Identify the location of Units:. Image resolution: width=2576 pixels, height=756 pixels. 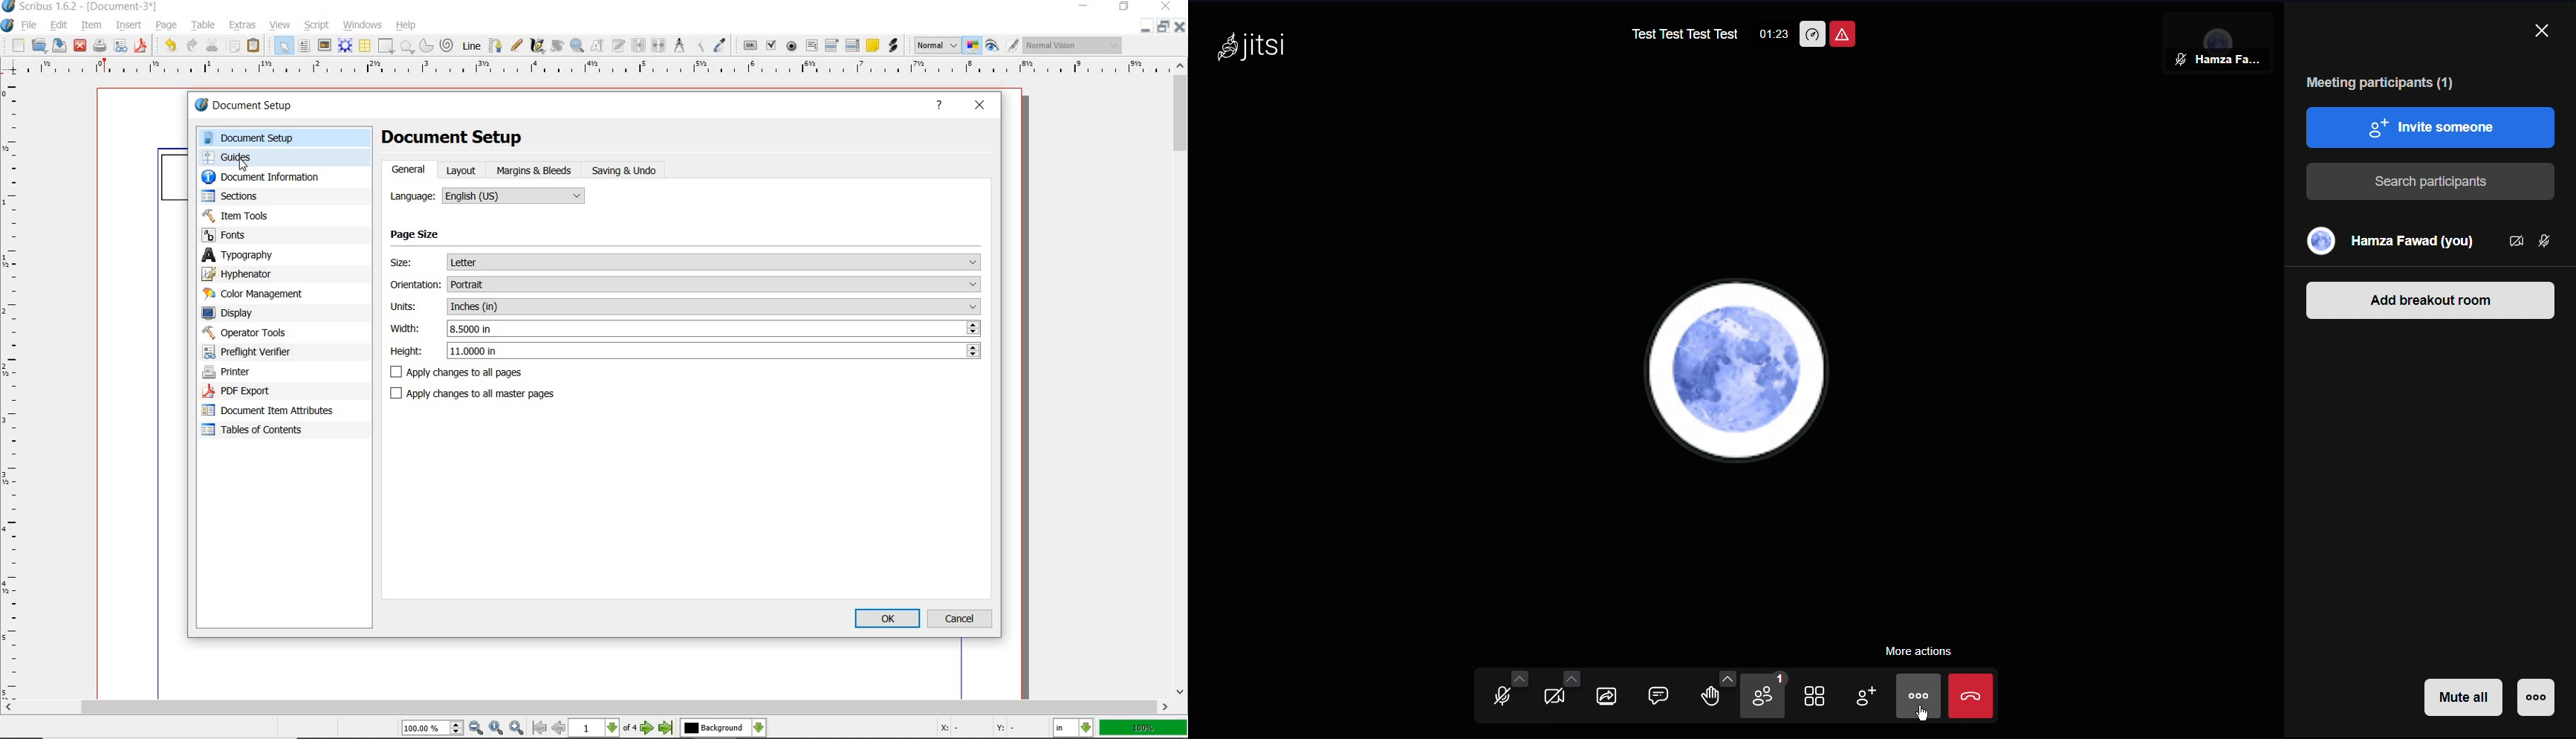
(406, 307).